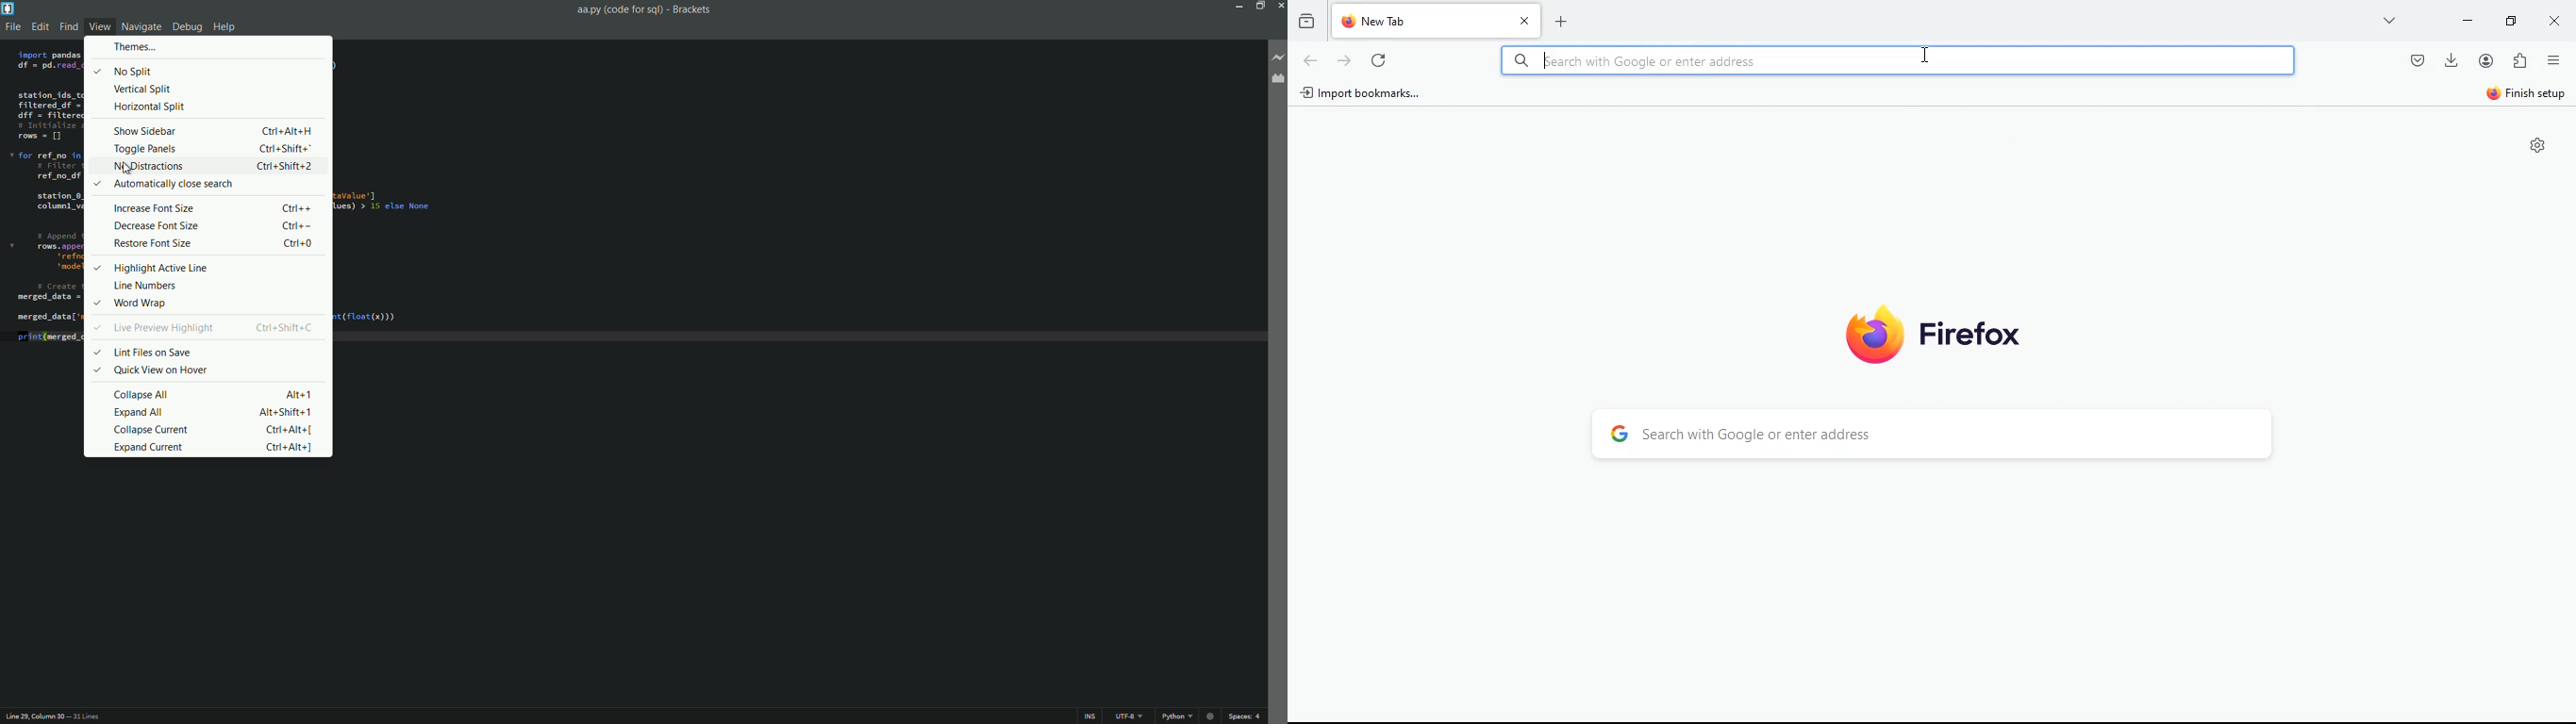 This screenshot has width=2576, height=728. I want to click on search, so click(1928, 433).